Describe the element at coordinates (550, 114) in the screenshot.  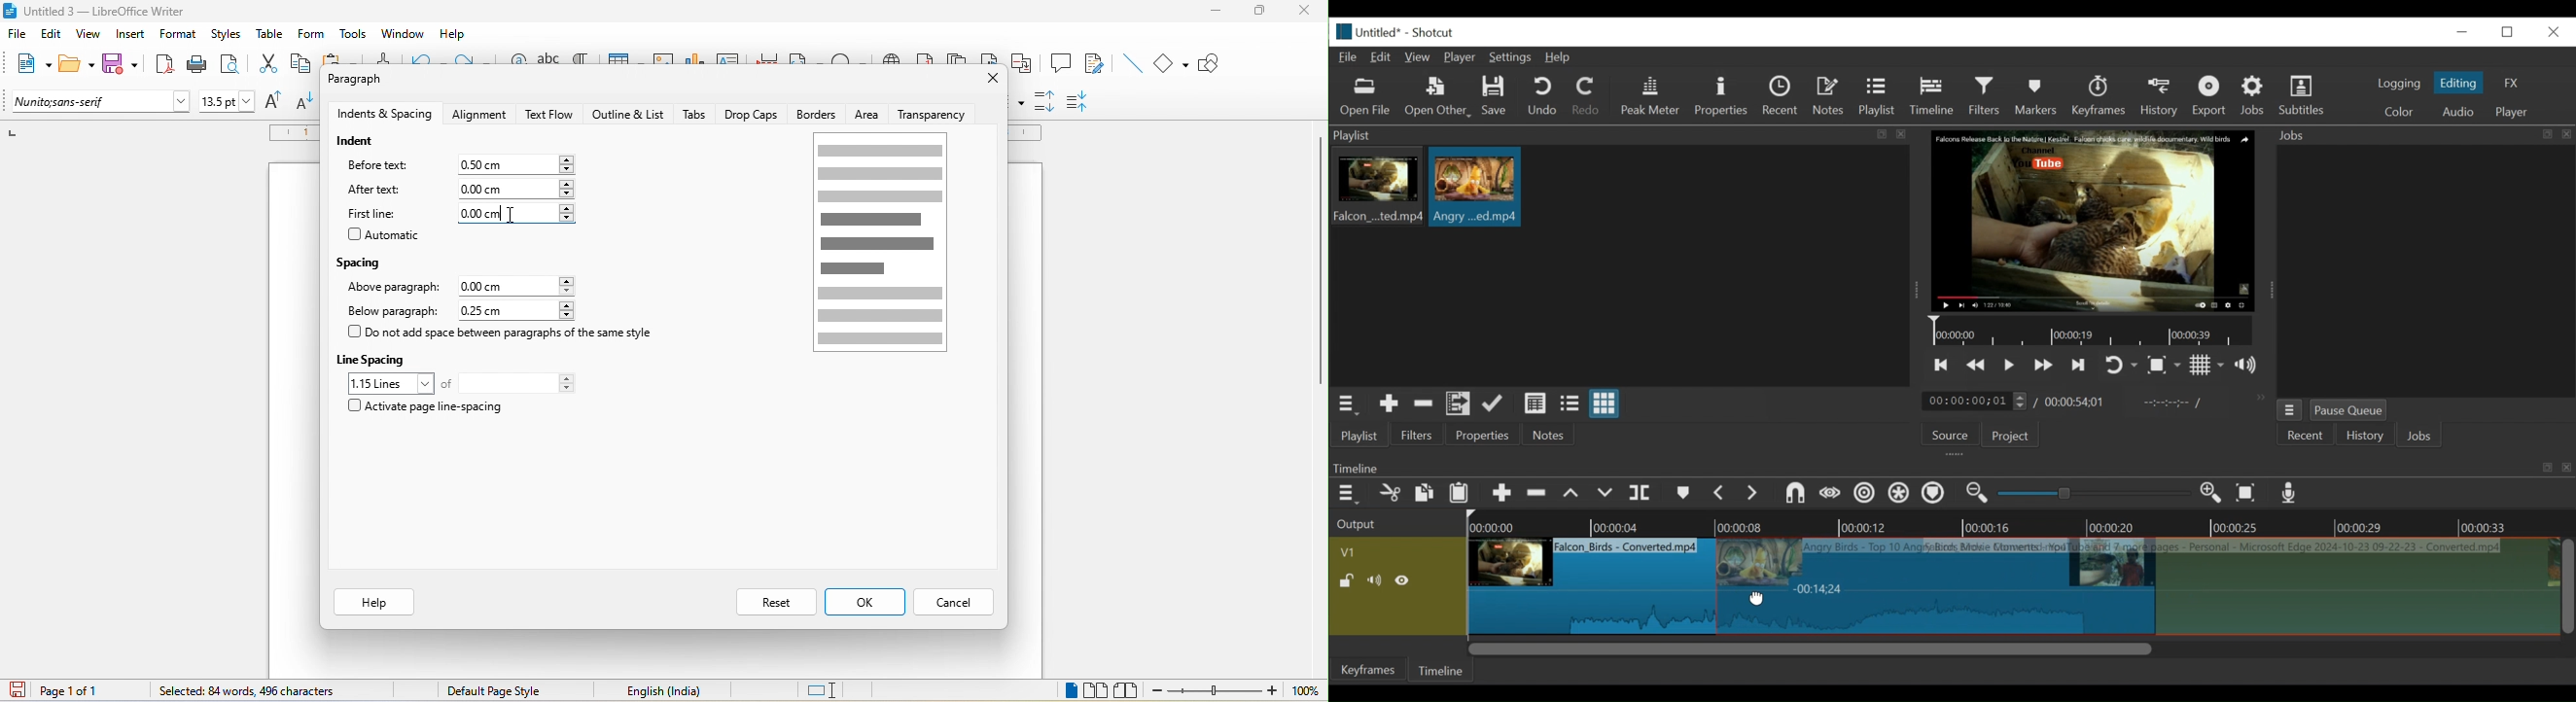
I see `text flow` at that location.